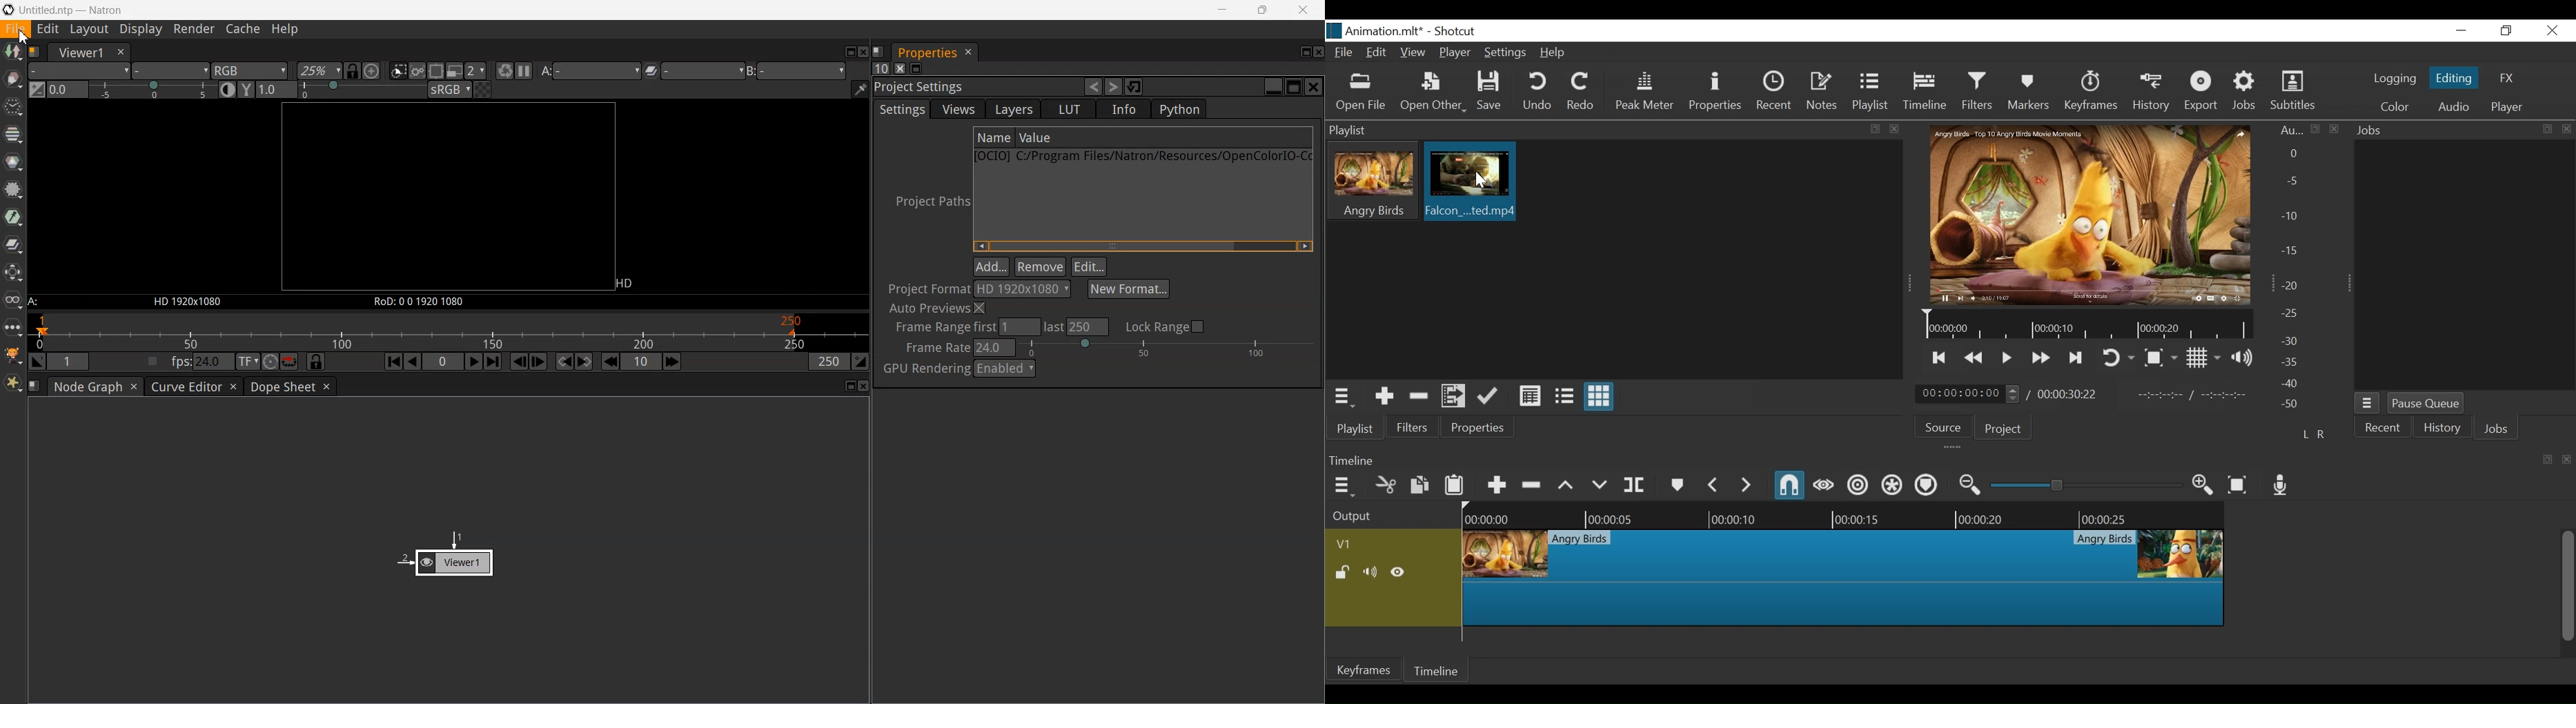 The height and width of the screenshot is (728, 2576). What do you see at coordinates (247, 90) in the screenshot?
I see `Viewer gamma correction` at bounding box center [247, 90].